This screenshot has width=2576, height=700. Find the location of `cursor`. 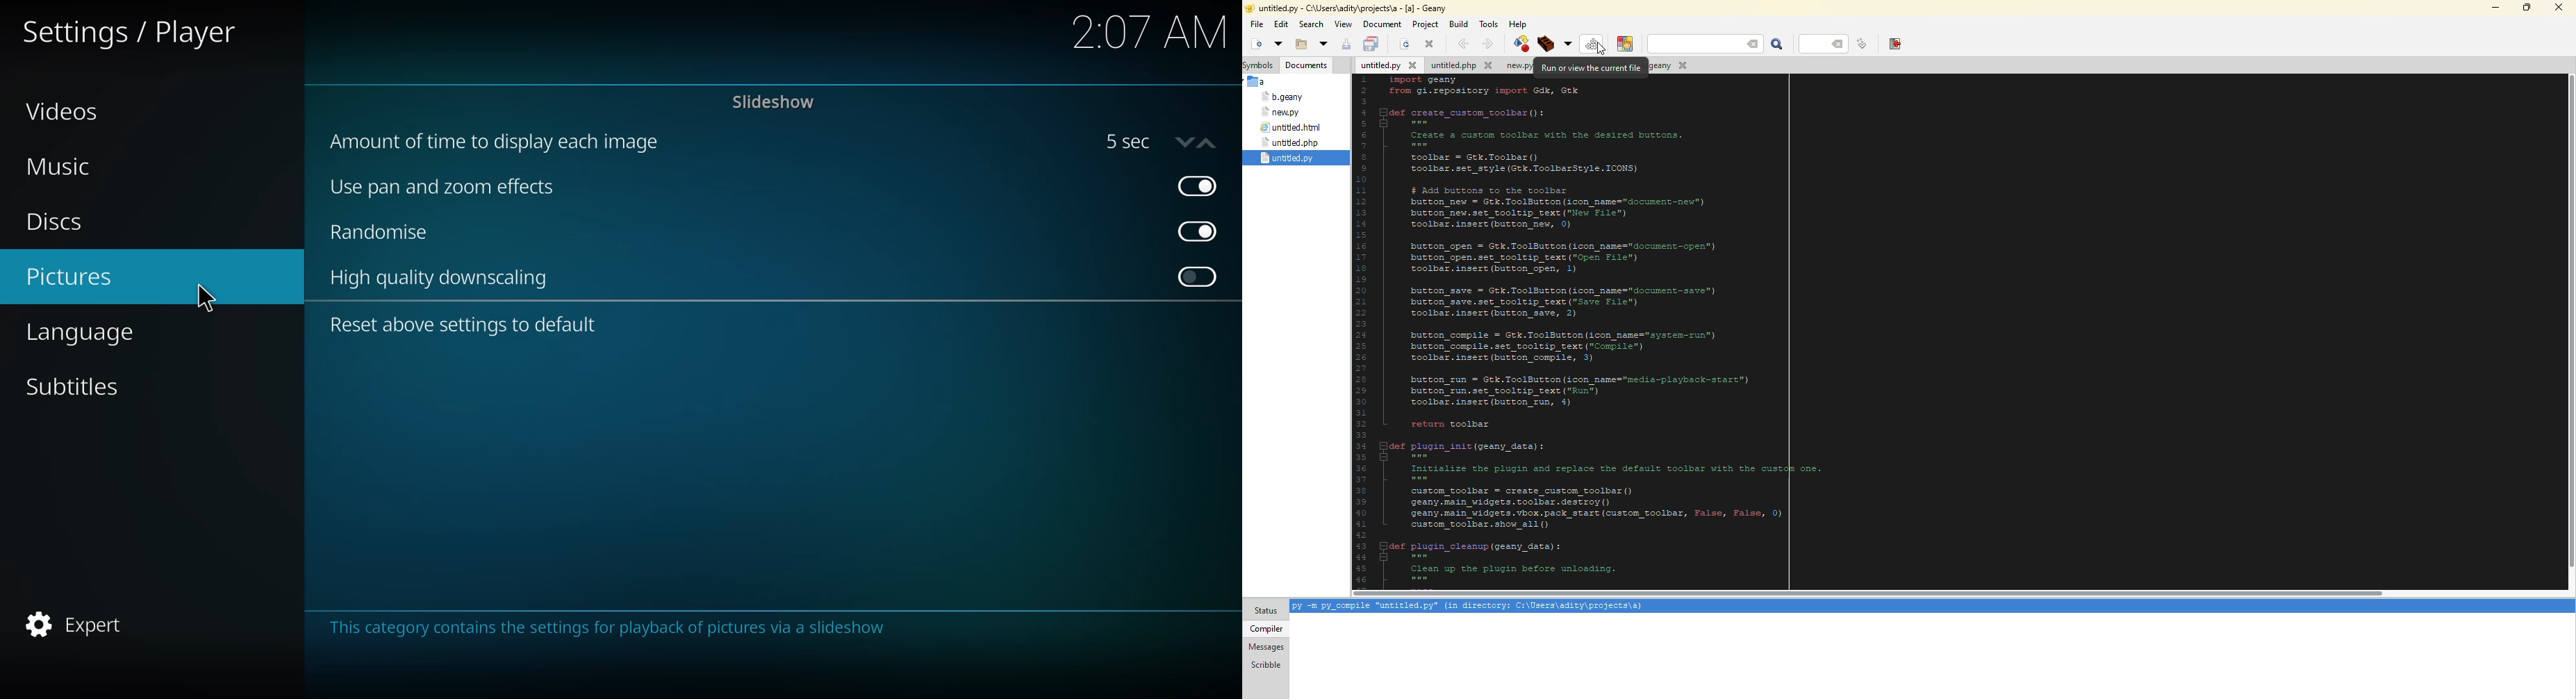

cursor is located at coordinates (208, 298).